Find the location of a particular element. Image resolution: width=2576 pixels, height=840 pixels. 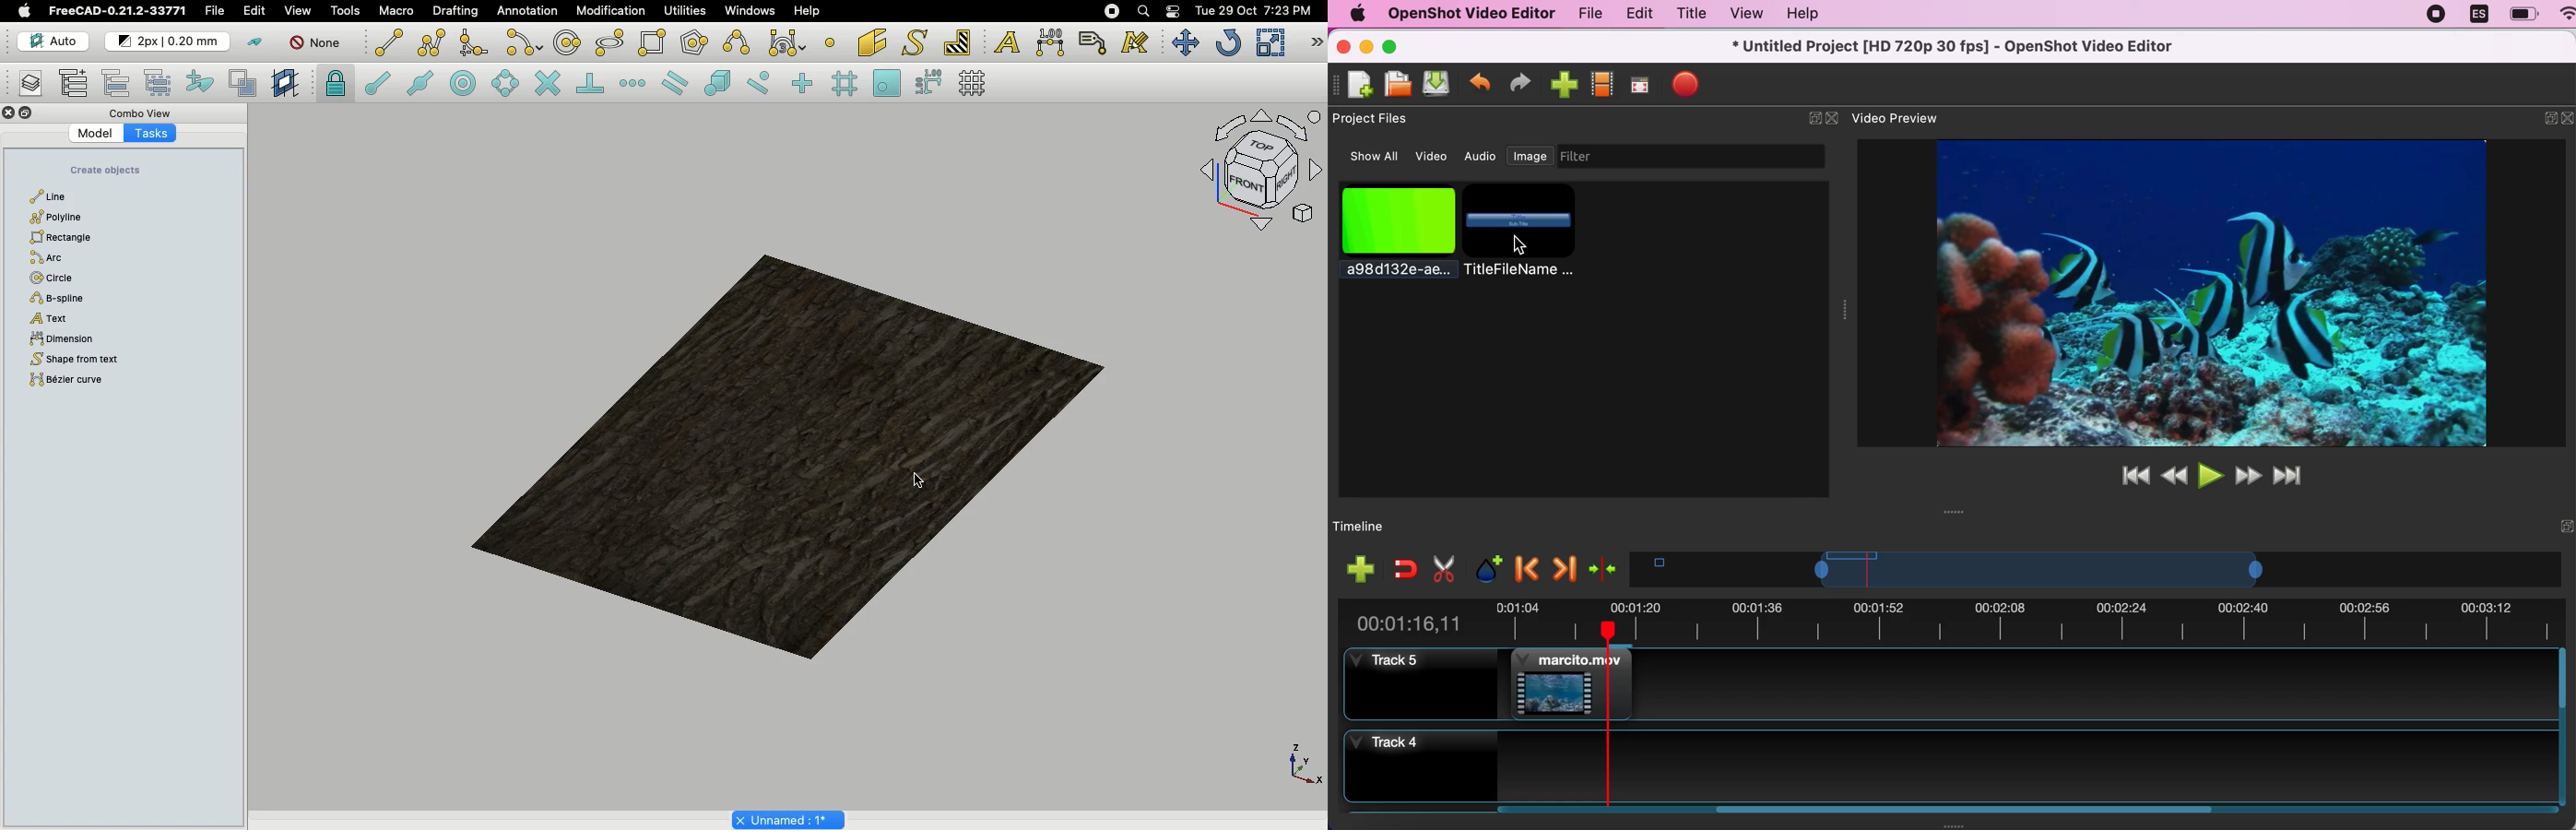

Snap endpoint is located at coordinates (374, 80).